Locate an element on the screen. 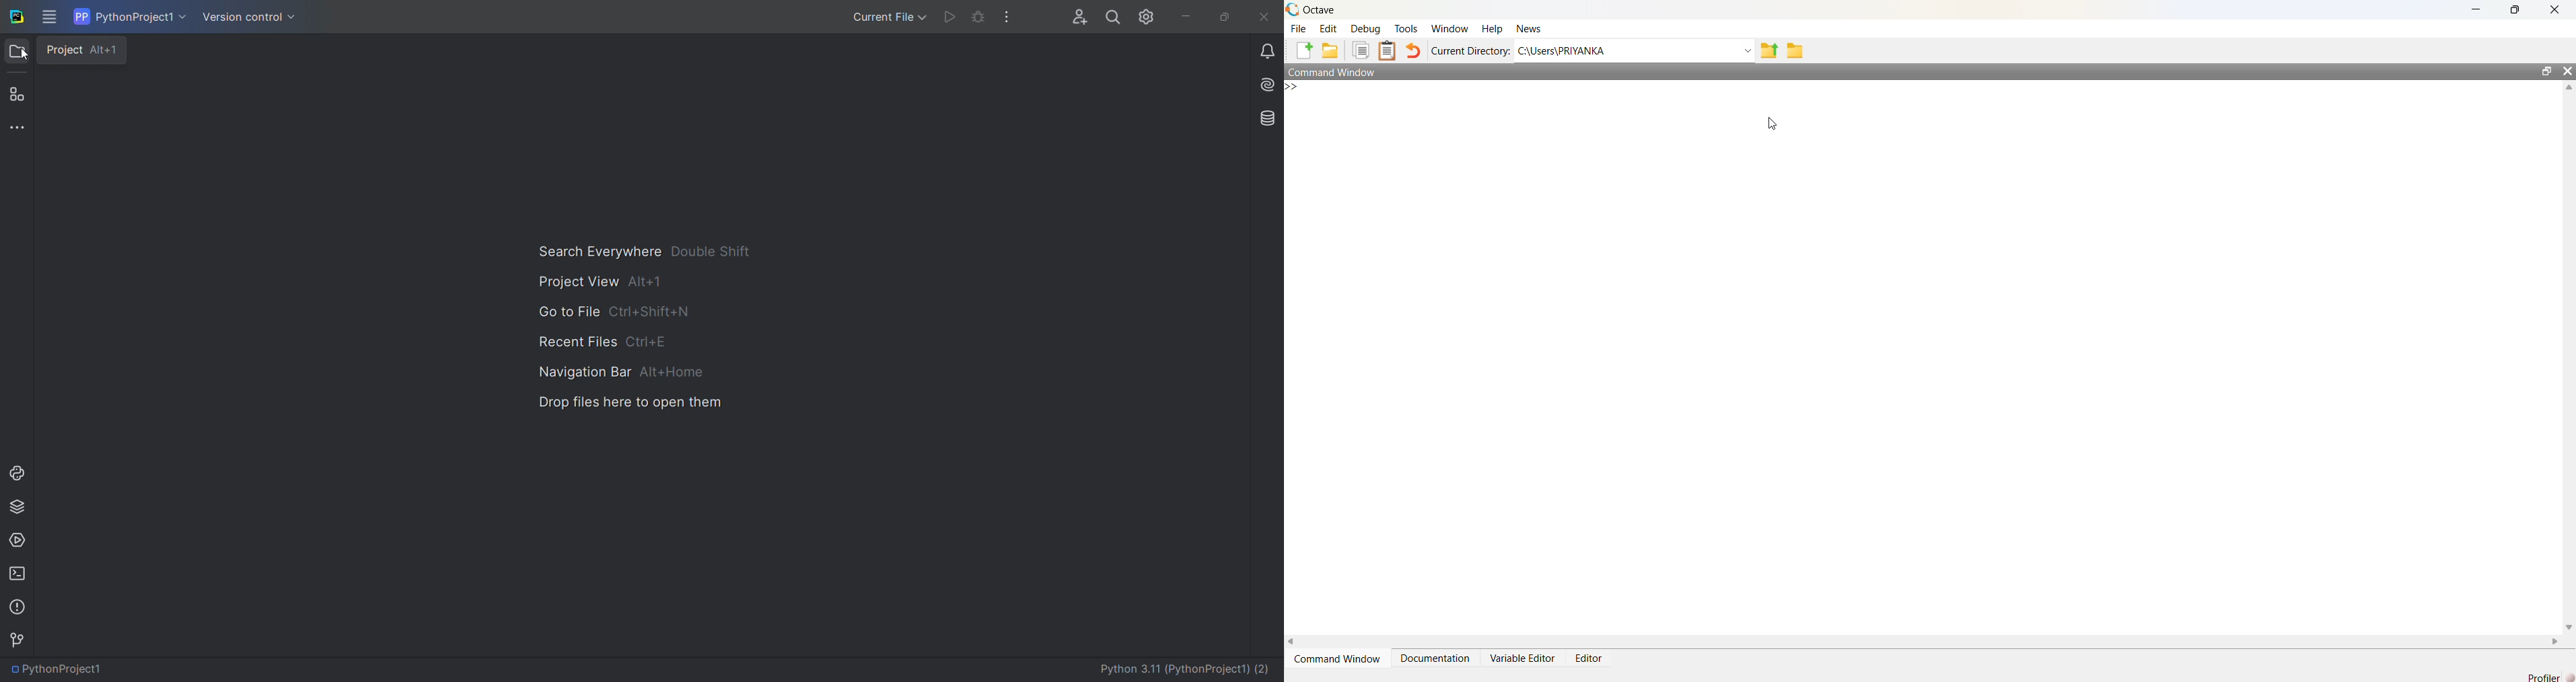 The width and height of the screenshot is (2576, 700). Paste is located at coordinates (1389, 50).